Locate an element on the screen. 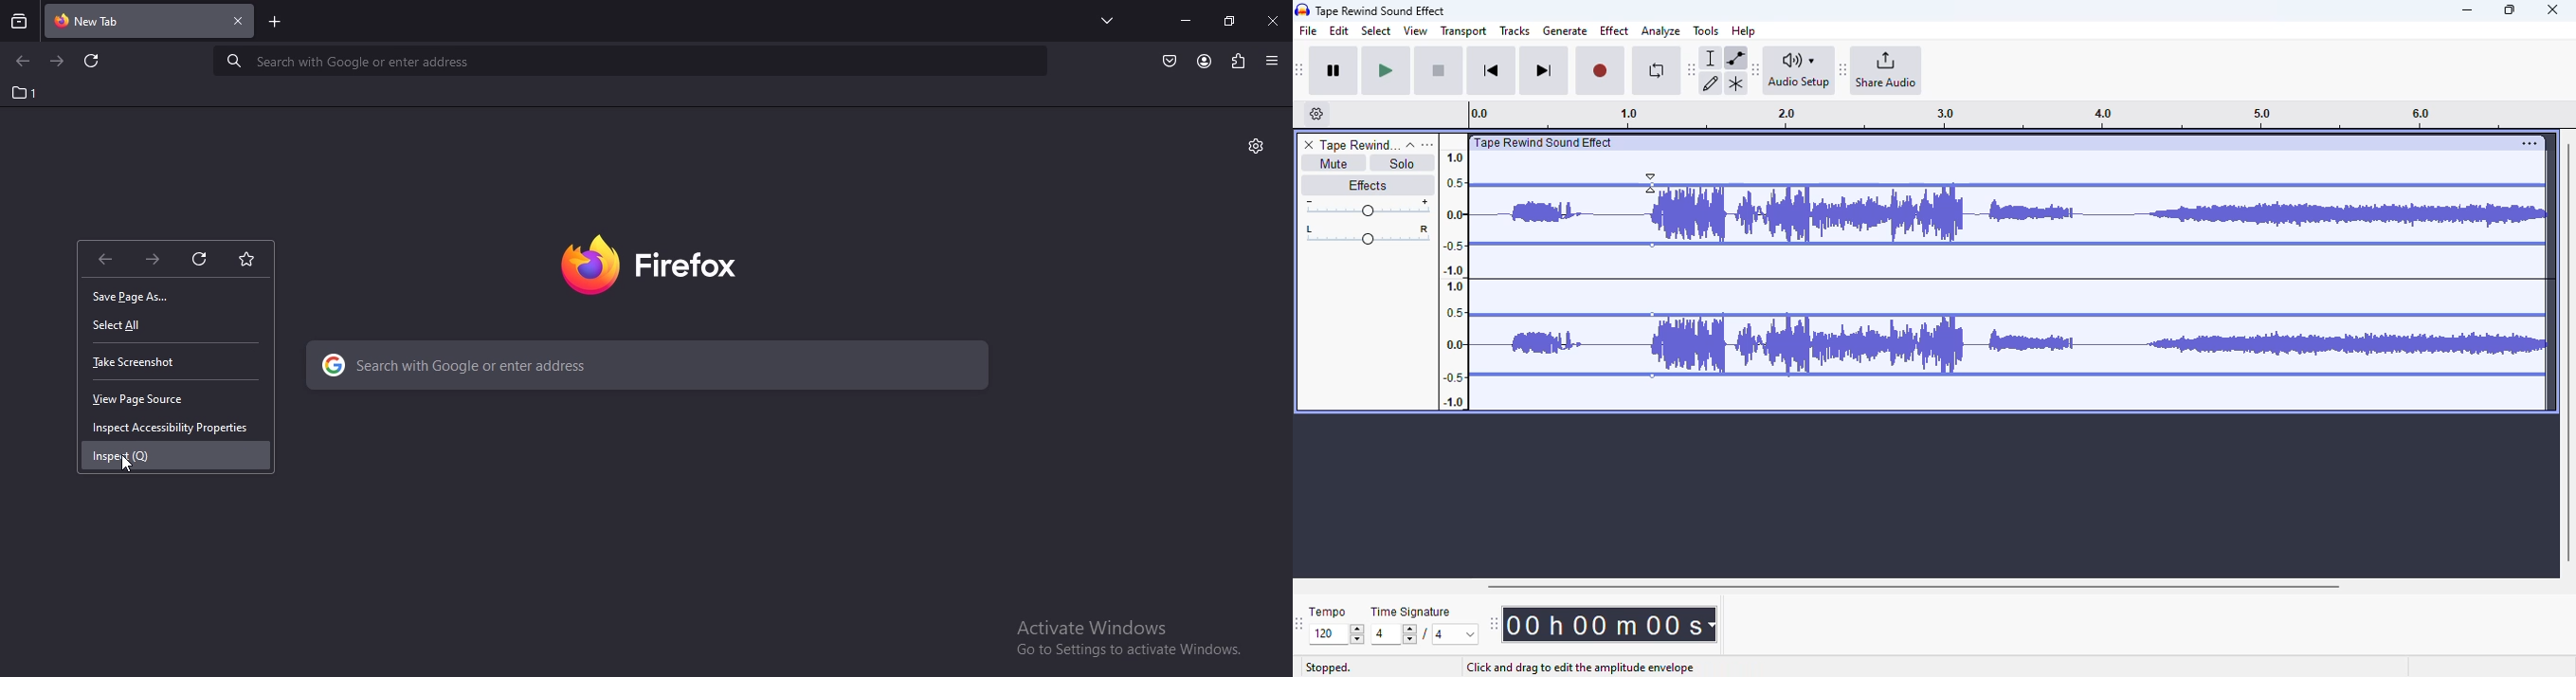 The height and width of the screenshot is (700, 2576). restore tab is located at coordinates (1228, 20).